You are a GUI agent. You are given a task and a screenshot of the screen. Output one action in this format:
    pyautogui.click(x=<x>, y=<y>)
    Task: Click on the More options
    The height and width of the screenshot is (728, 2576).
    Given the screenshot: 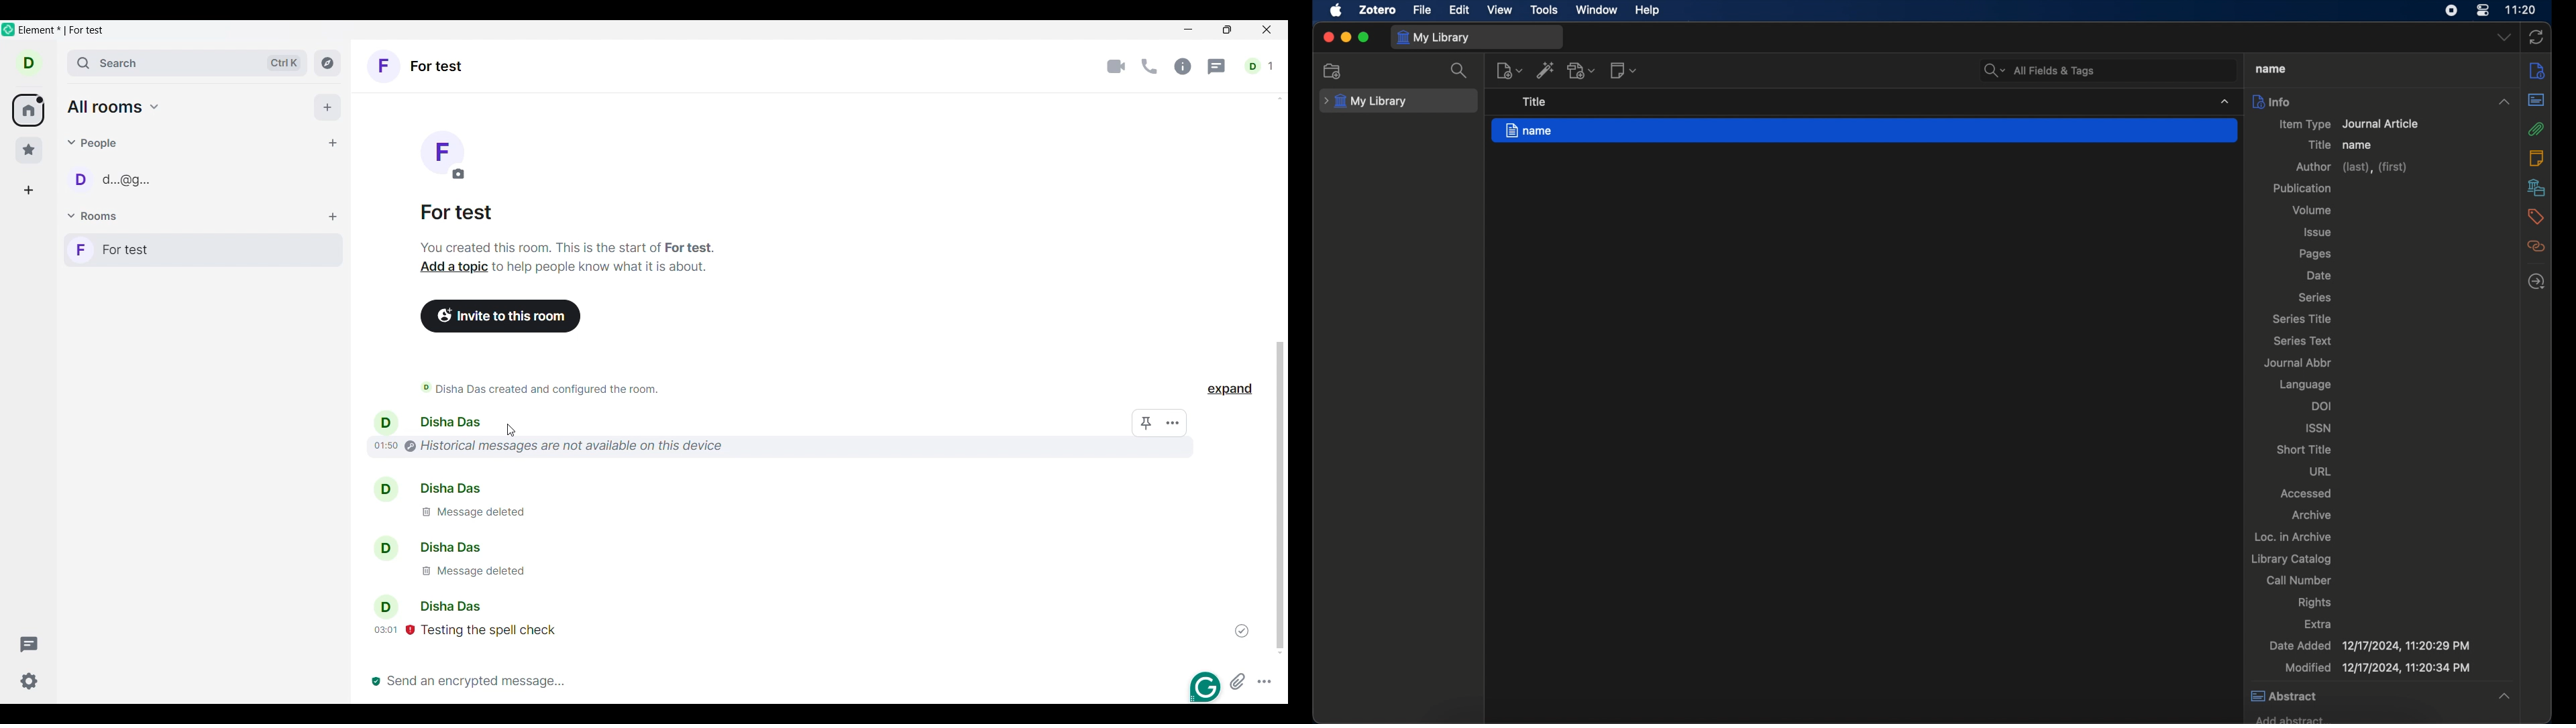 What is the action you would take?
    pyautogui.click(x=1173, y=423)
    